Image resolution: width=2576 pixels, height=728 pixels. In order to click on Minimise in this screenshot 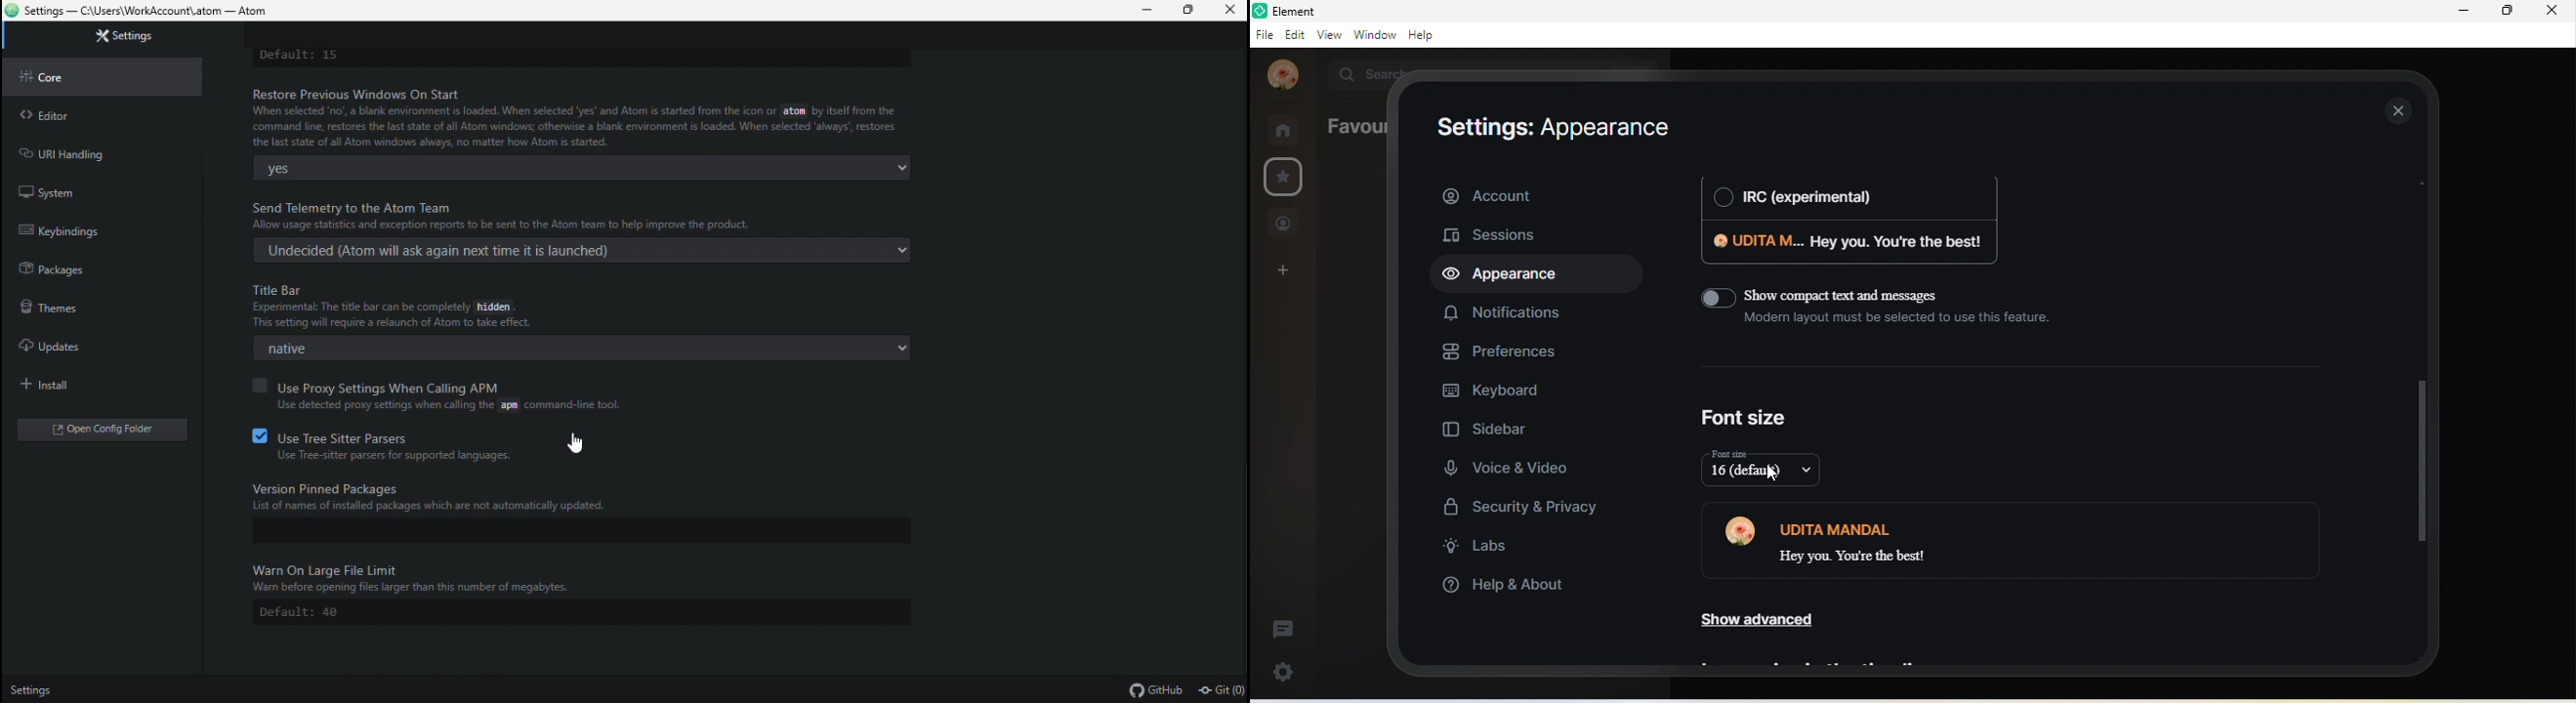, I will do `click(1143, 11)`.